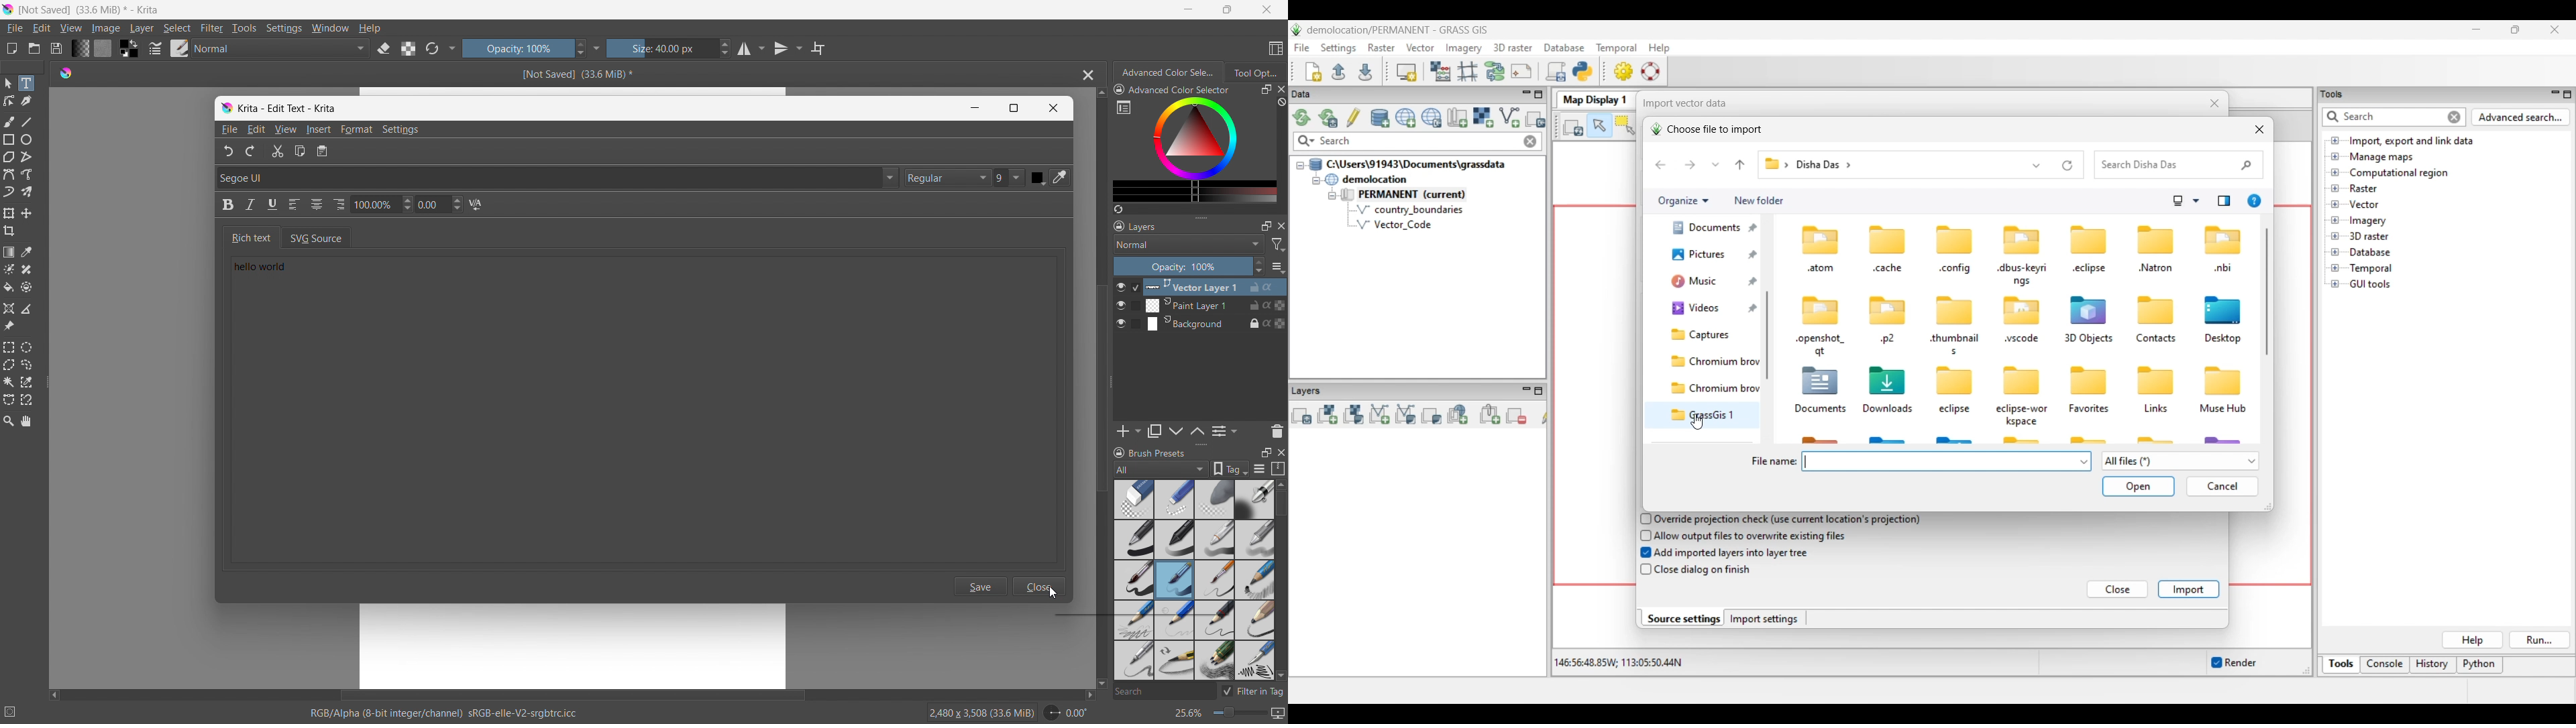 Image resolution: width=2576 pixels, height=728 pixels. I want to click on logo, so click(66, 72).